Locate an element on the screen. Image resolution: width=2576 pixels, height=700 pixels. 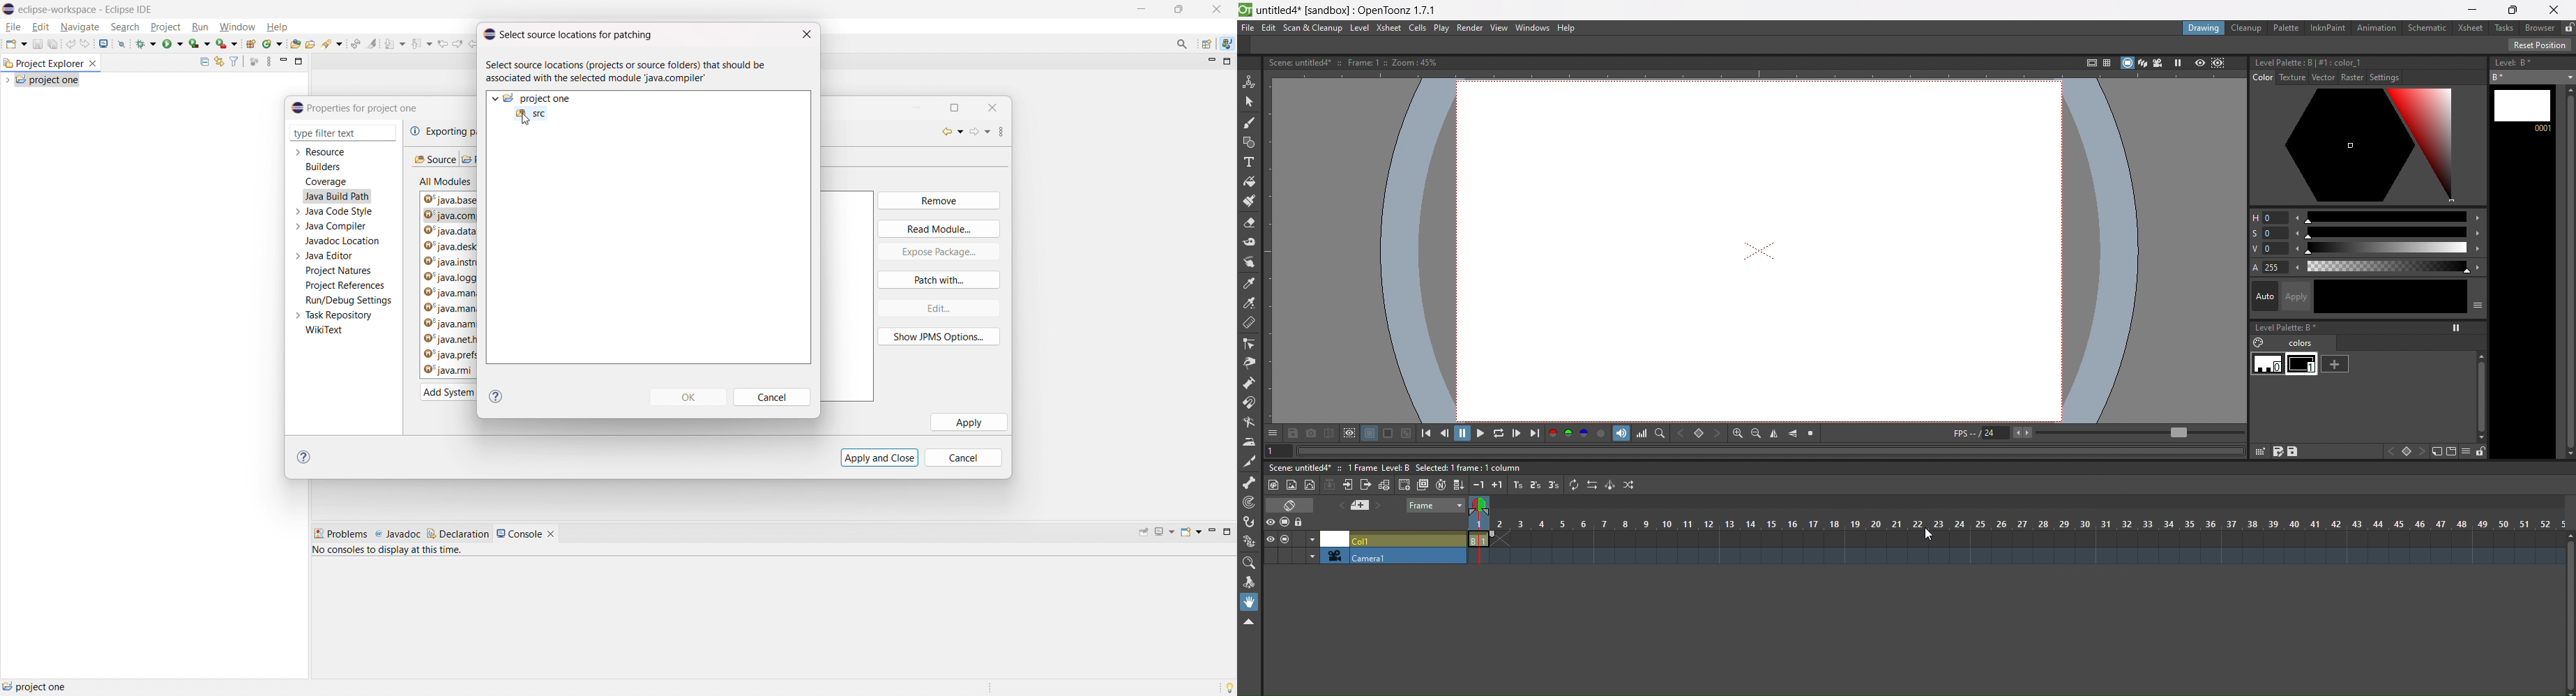
view is located at coordinates (1483, 507).